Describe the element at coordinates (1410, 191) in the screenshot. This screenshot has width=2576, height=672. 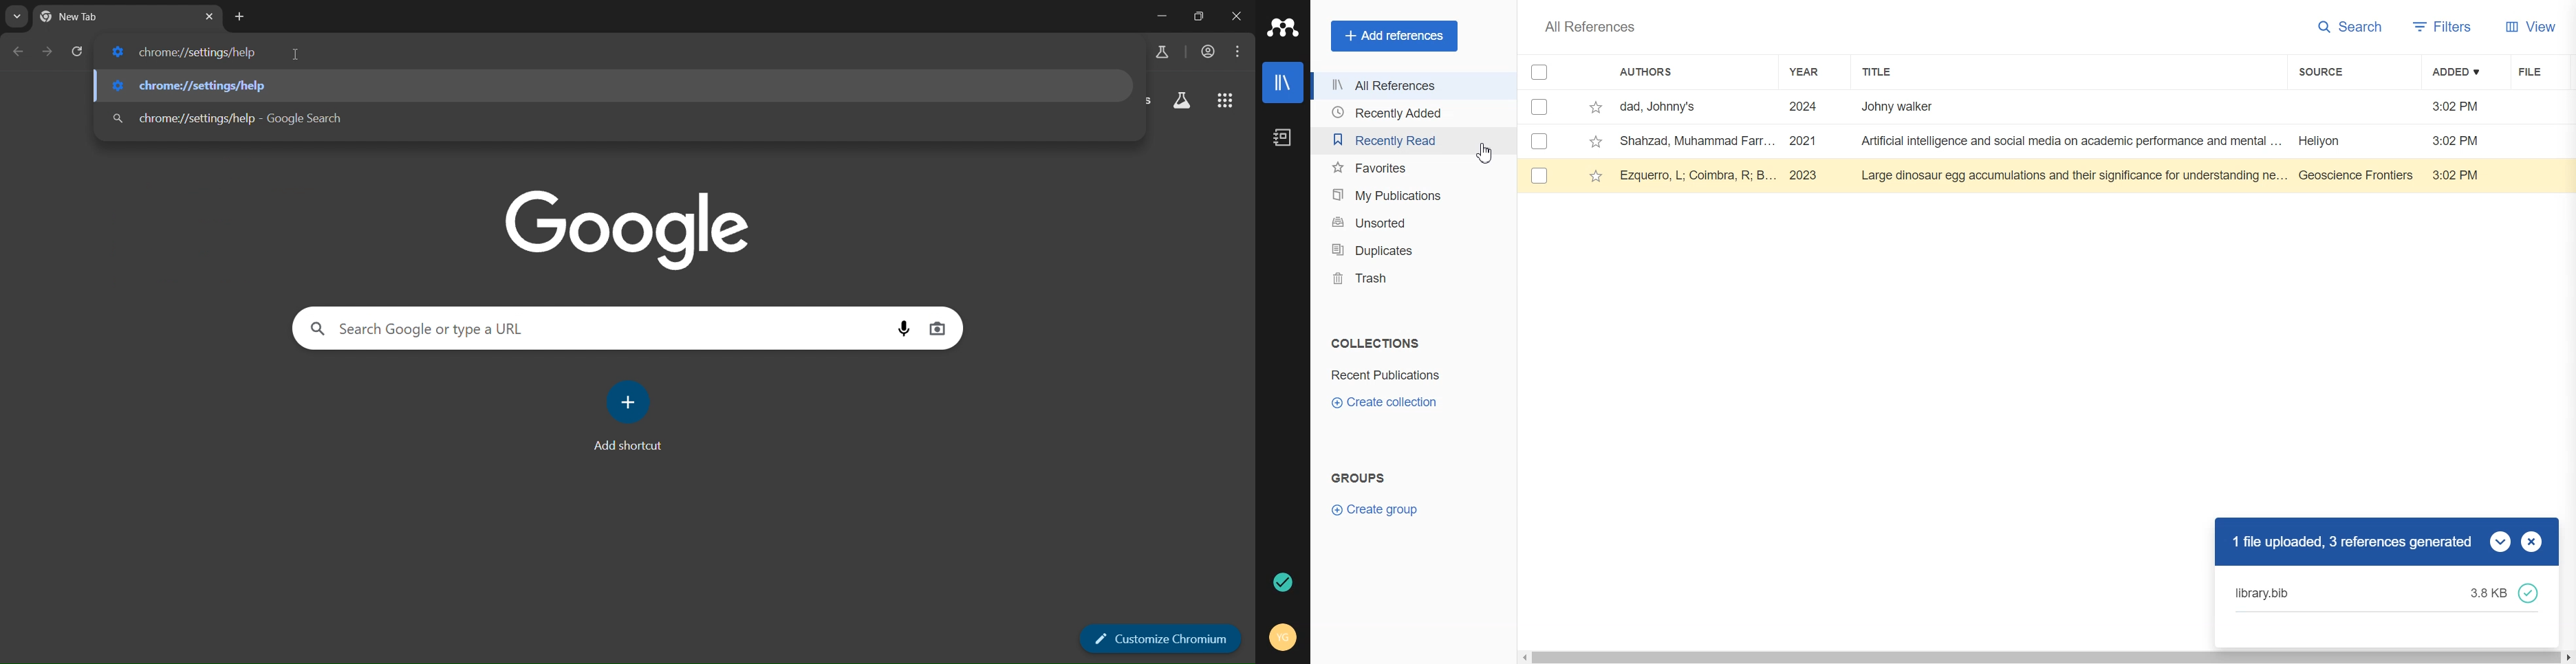
I see `My Publication` at that location.